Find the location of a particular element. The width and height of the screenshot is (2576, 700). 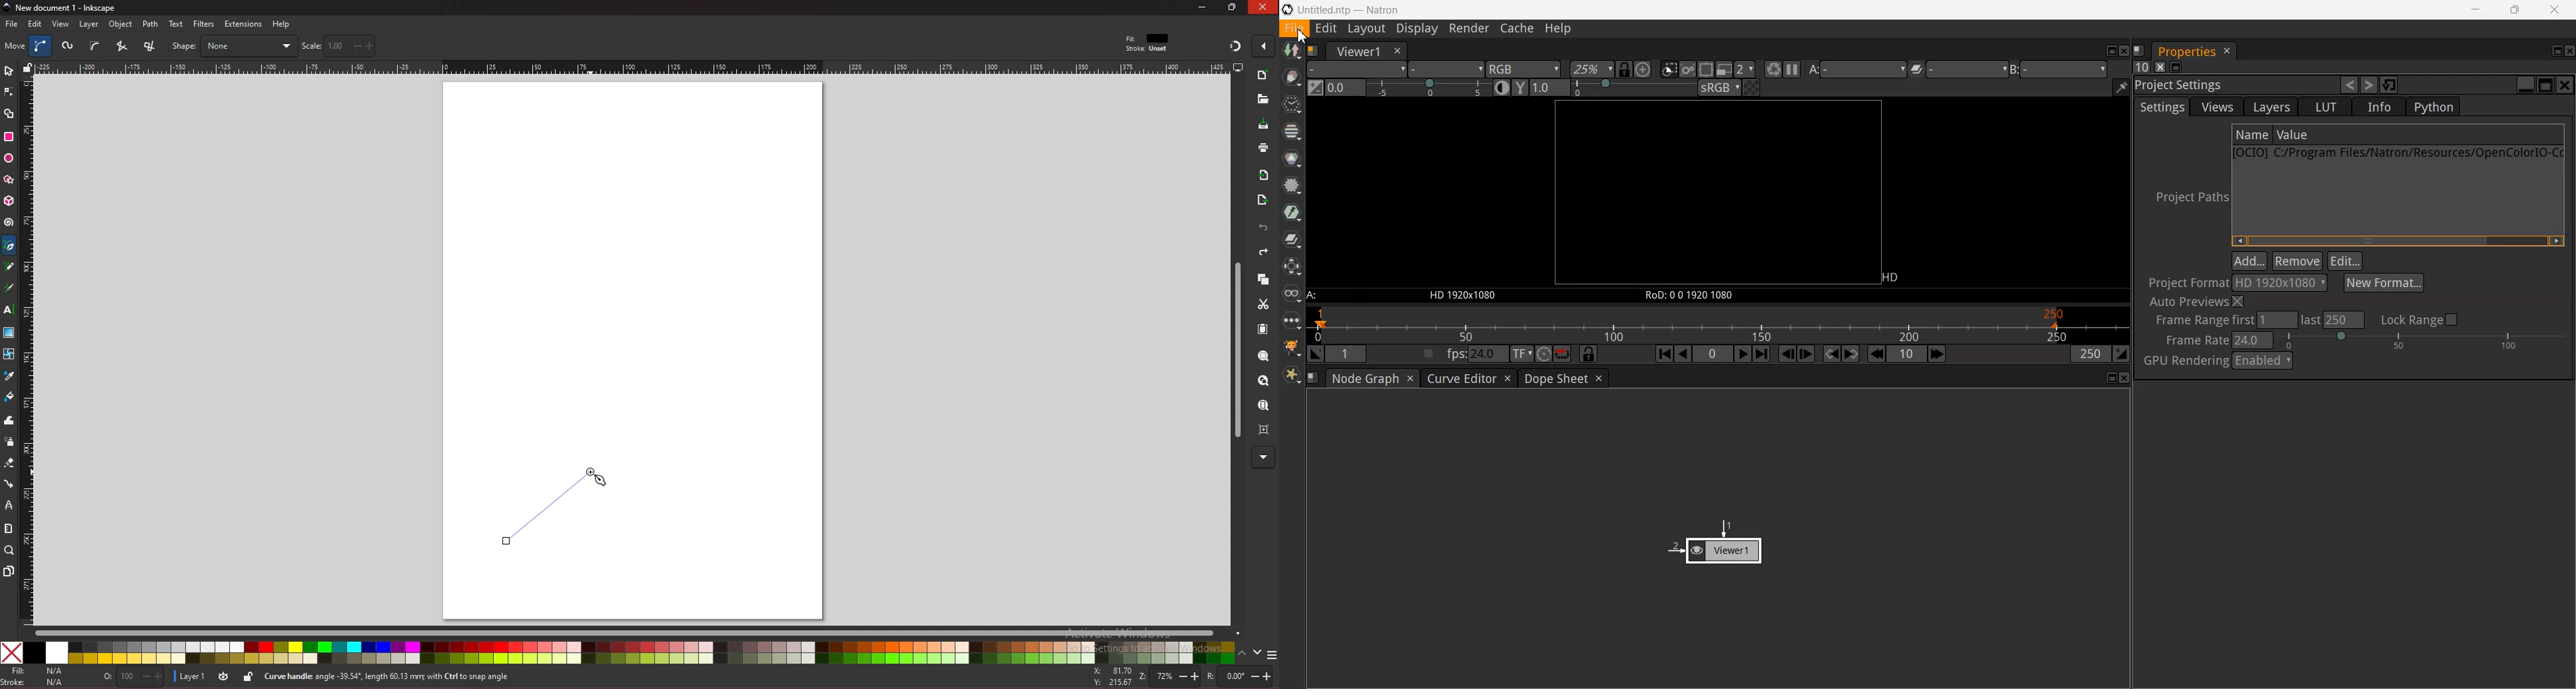

Views is located at coordinates (2215, 107).